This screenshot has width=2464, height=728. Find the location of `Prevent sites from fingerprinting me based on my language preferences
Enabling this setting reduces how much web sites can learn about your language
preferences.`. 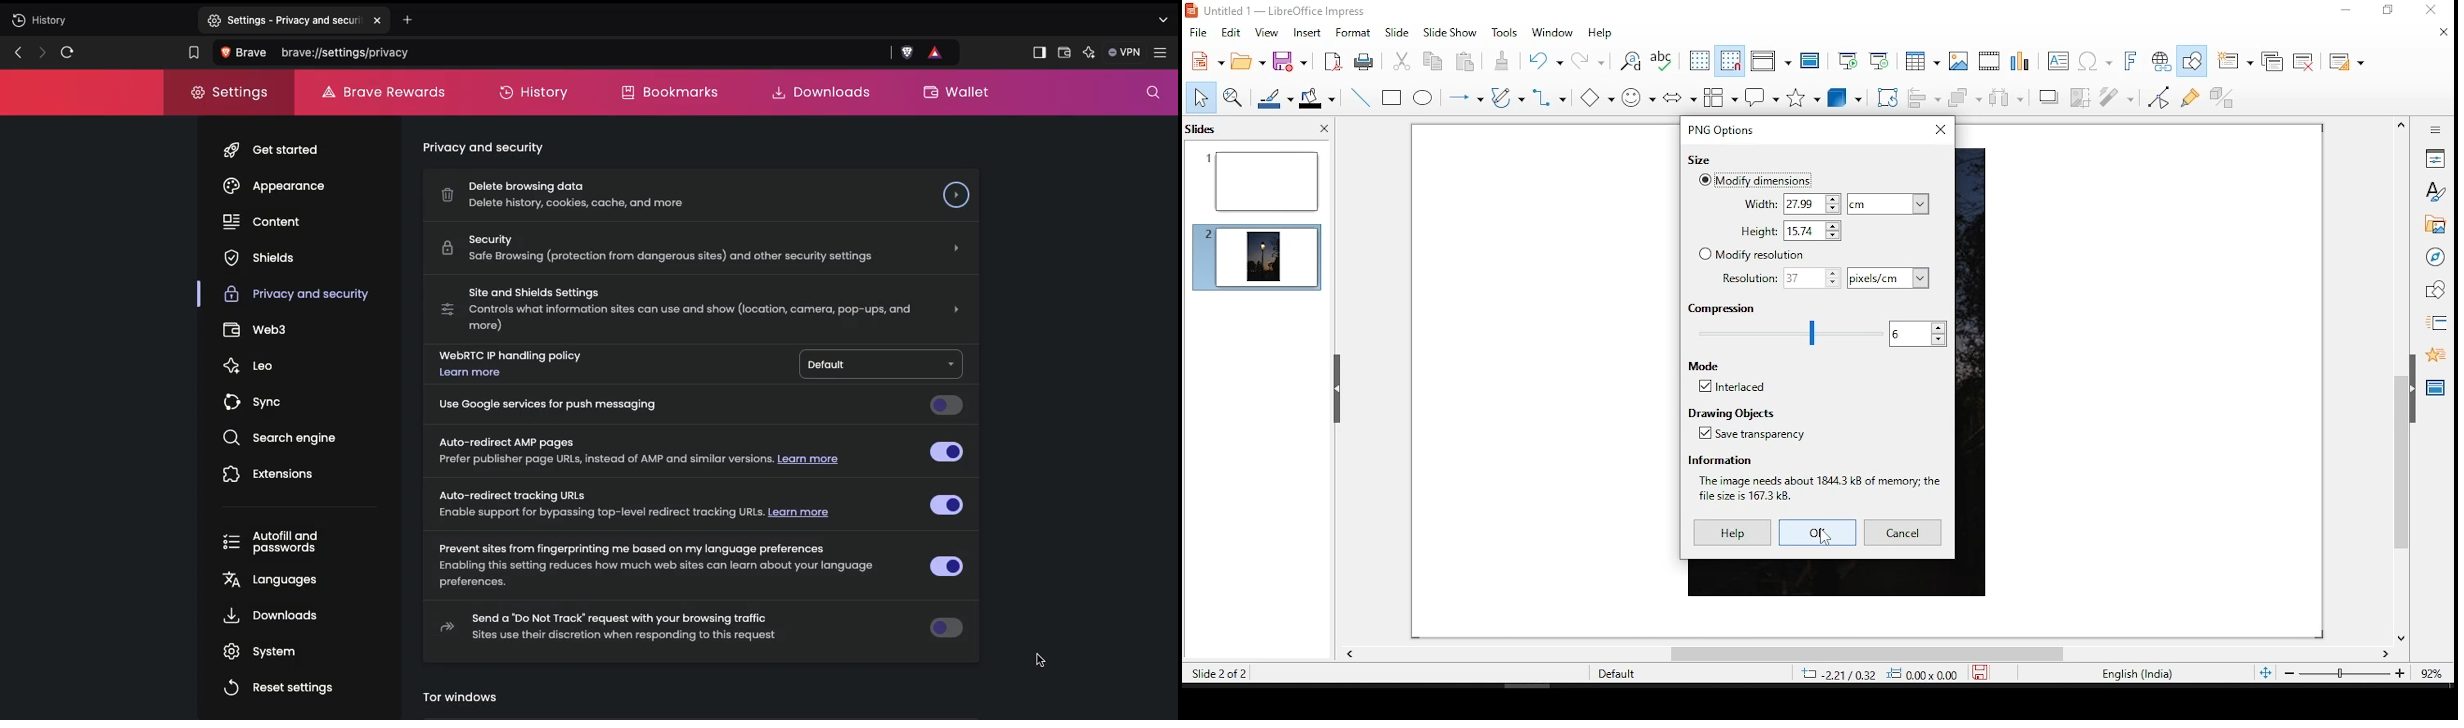

Prevent sites from fingerprinting me based on my language preferences
Enabling this setting reduces how much web sites can learn about your language
preferences. is located at coordinates (701, 565).